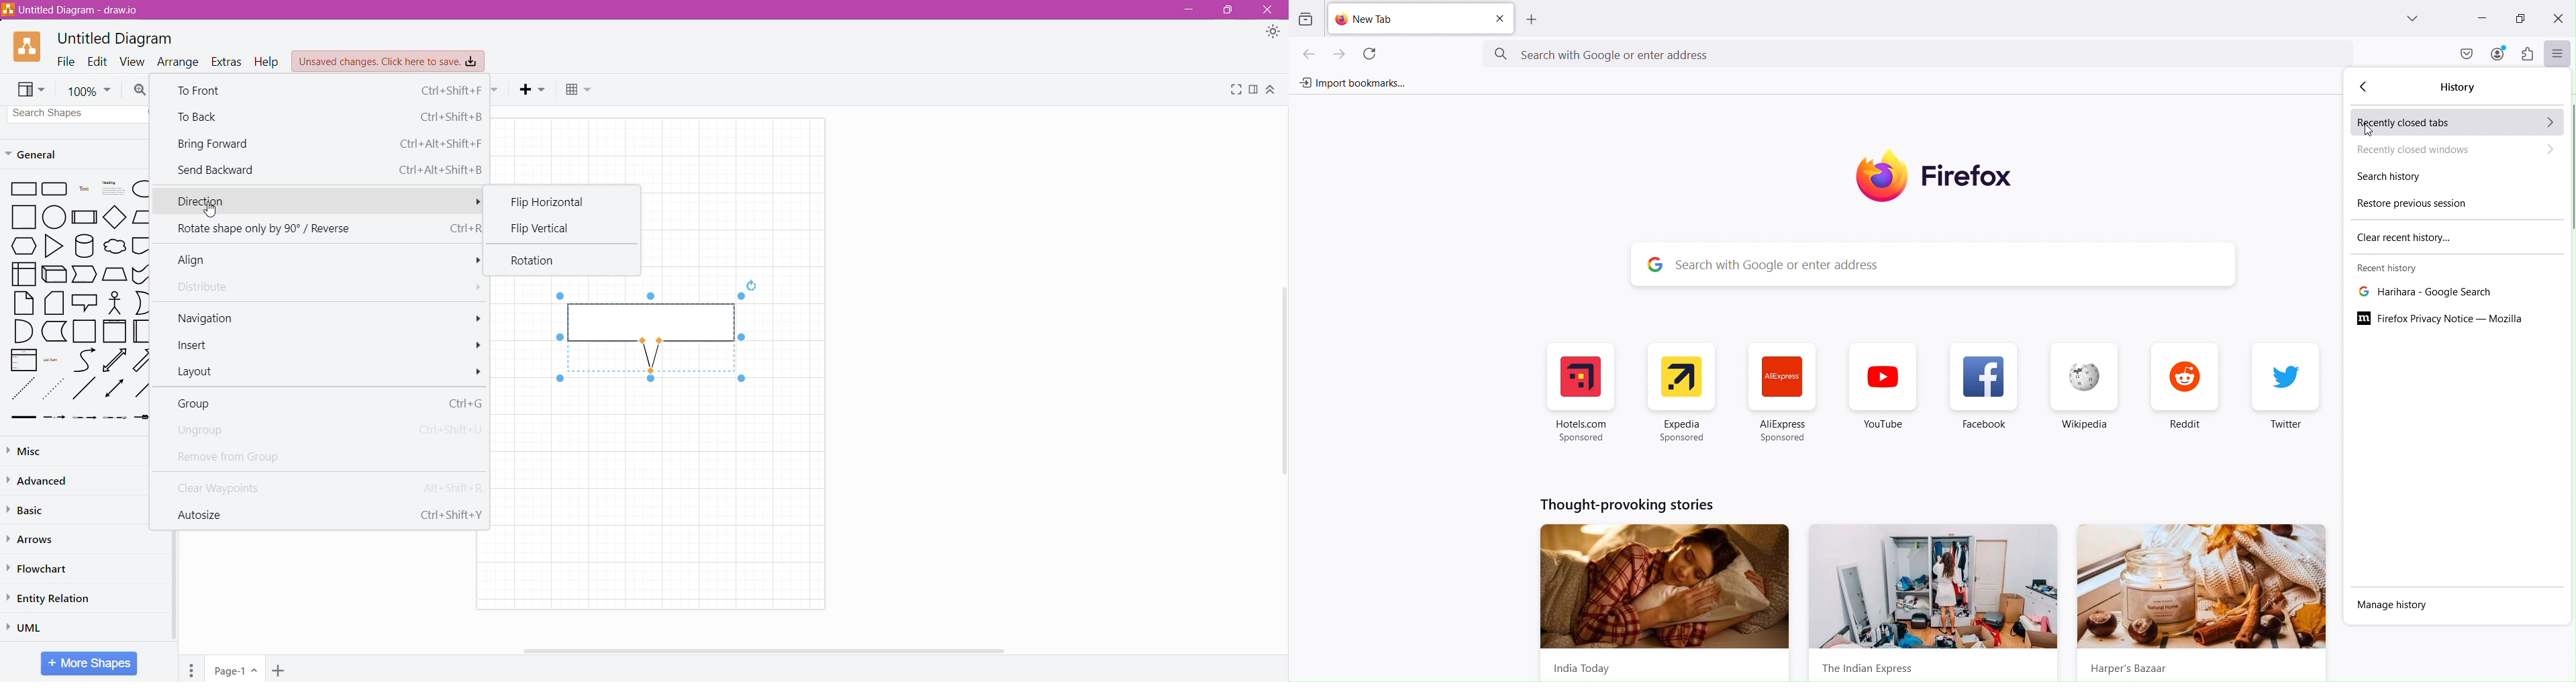 This screenshot has height=700, width=2576. What do you see at coordinates (2559, 54) in the screenshot?
I see `Open application menu` at bounding box center [2559, 54].